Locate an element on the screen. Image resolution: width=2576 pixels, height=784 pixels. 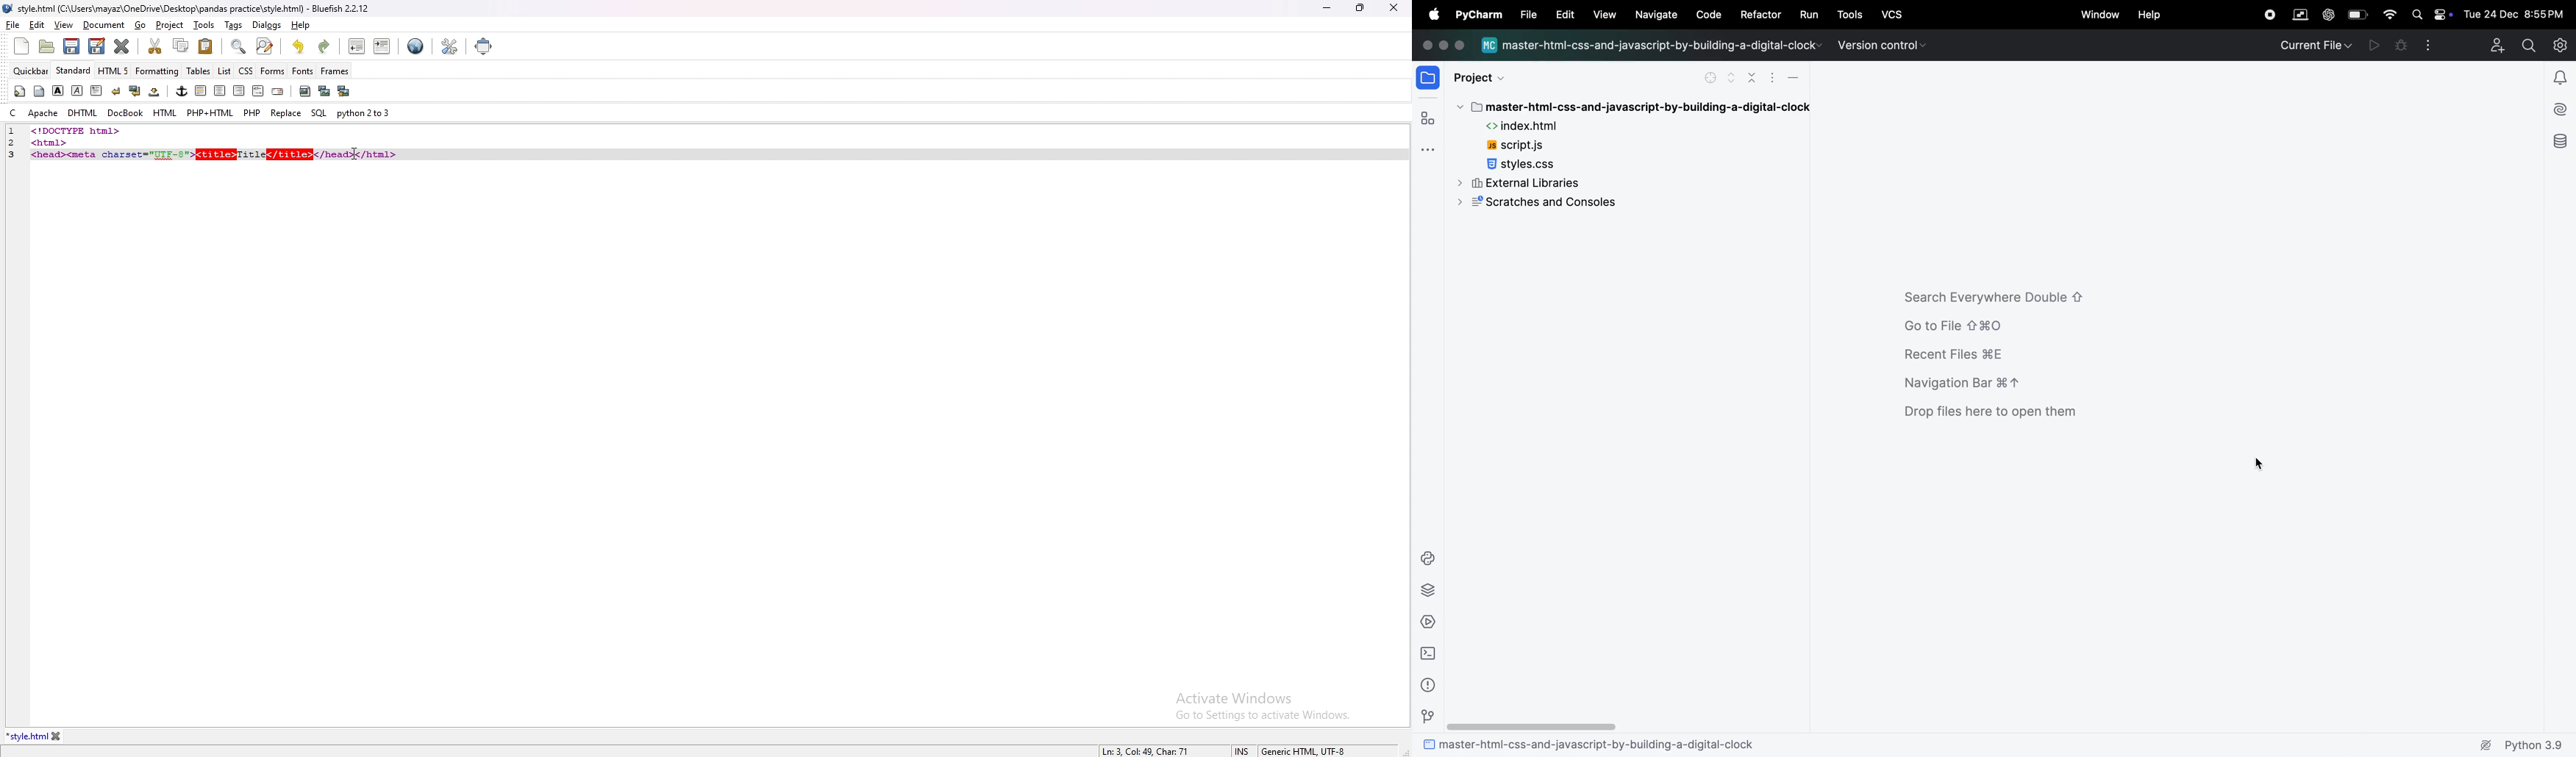
c is located at coordinates (13, 113).